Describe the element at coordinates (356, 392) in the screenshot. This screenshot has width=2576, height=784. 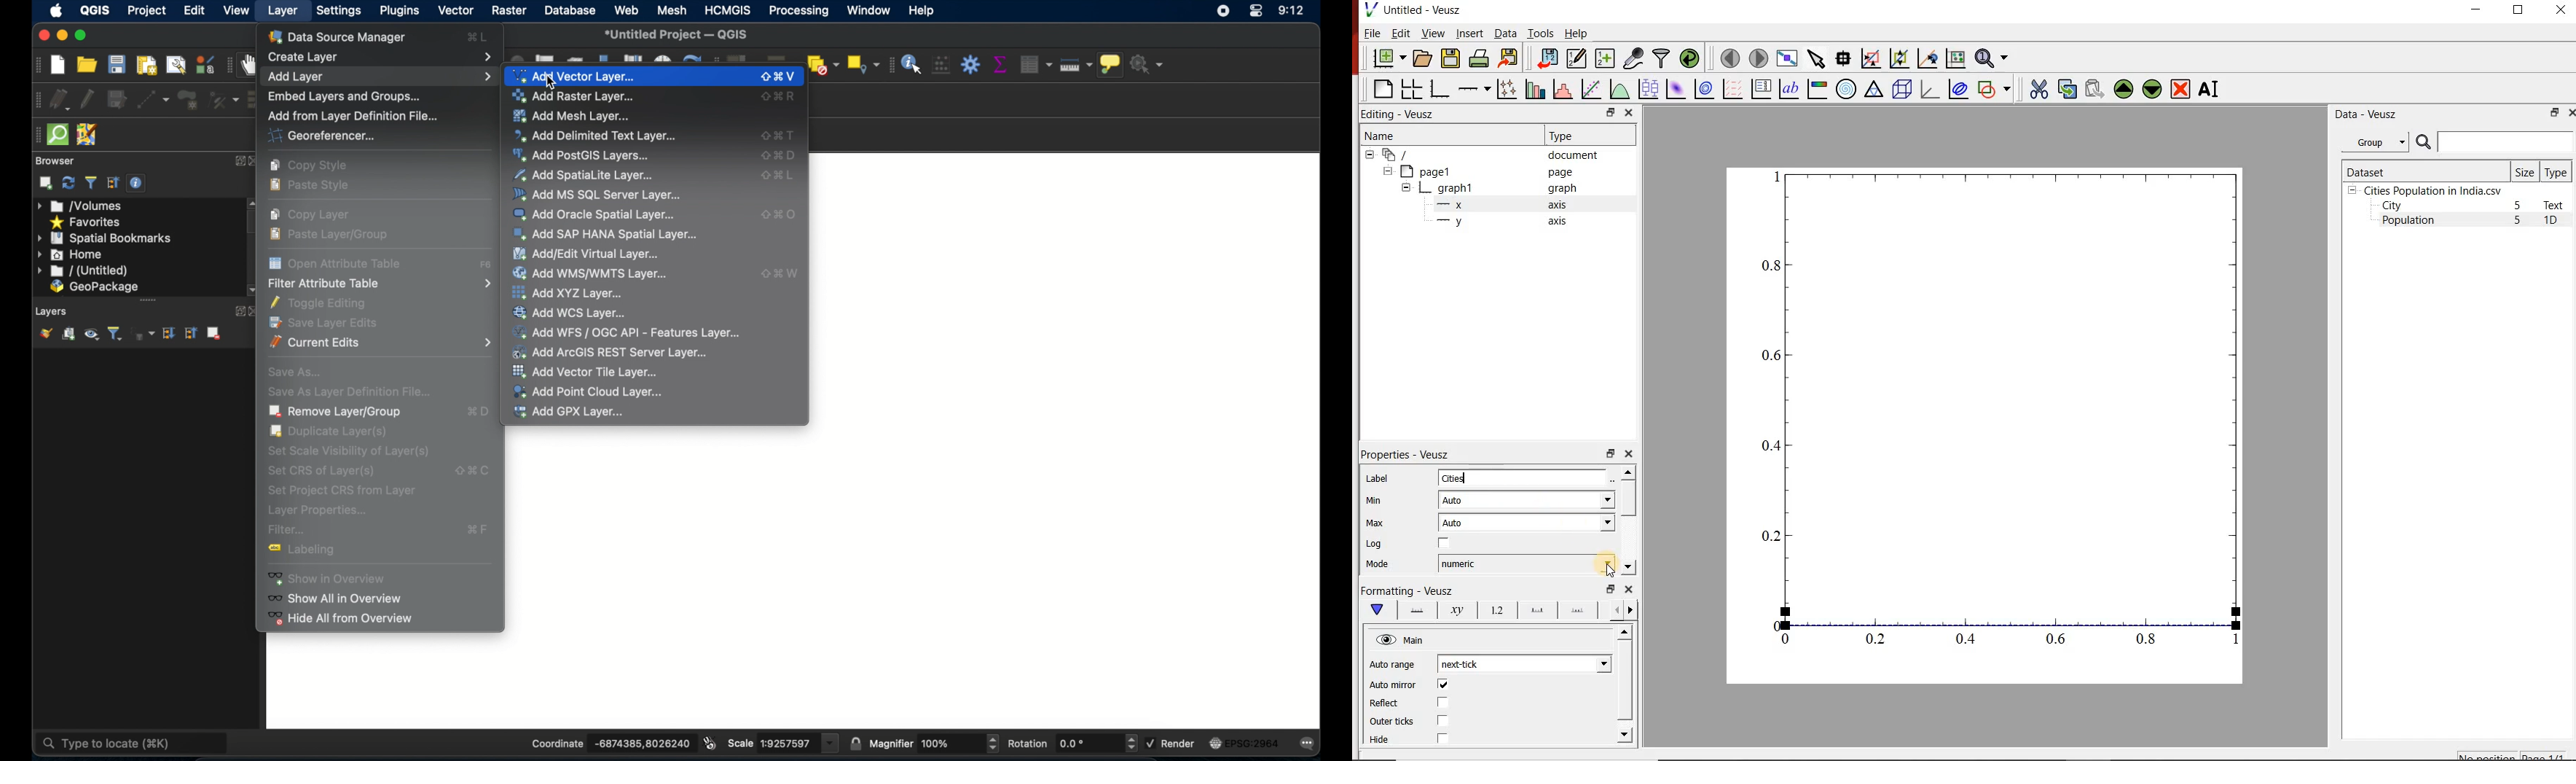
I see `Save As Layer Definition File...` at that location.